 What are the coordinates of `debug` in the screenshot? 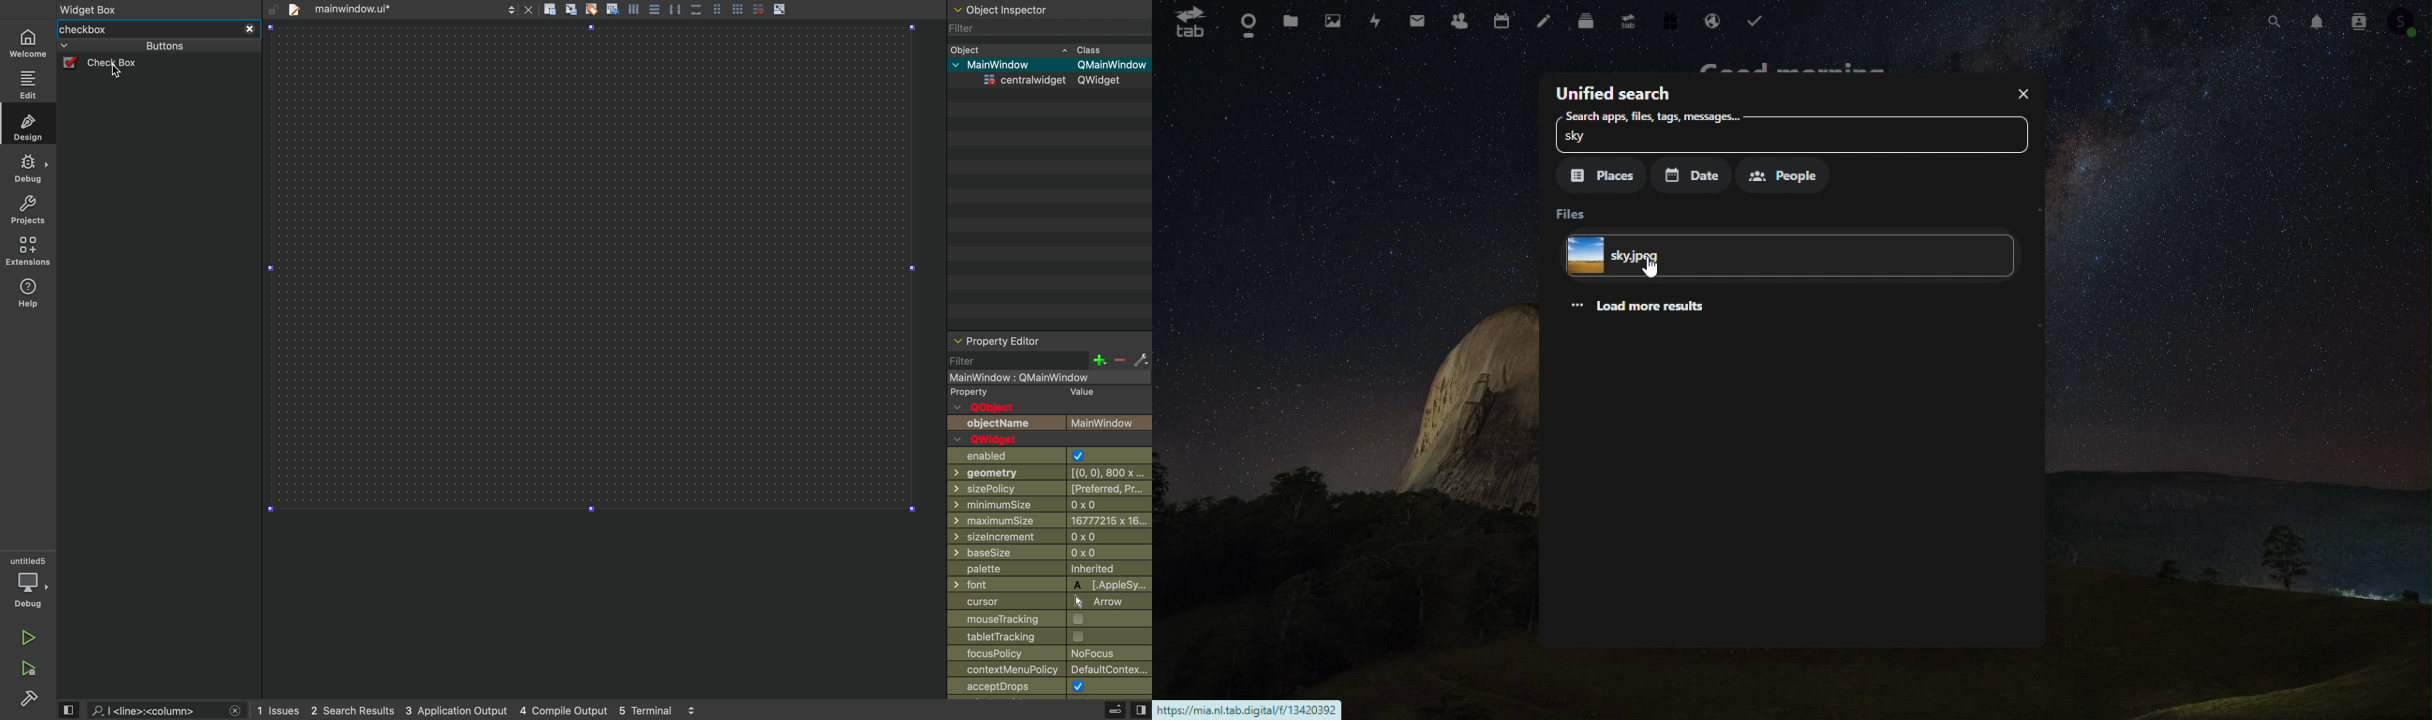 It's located at (28, 582).